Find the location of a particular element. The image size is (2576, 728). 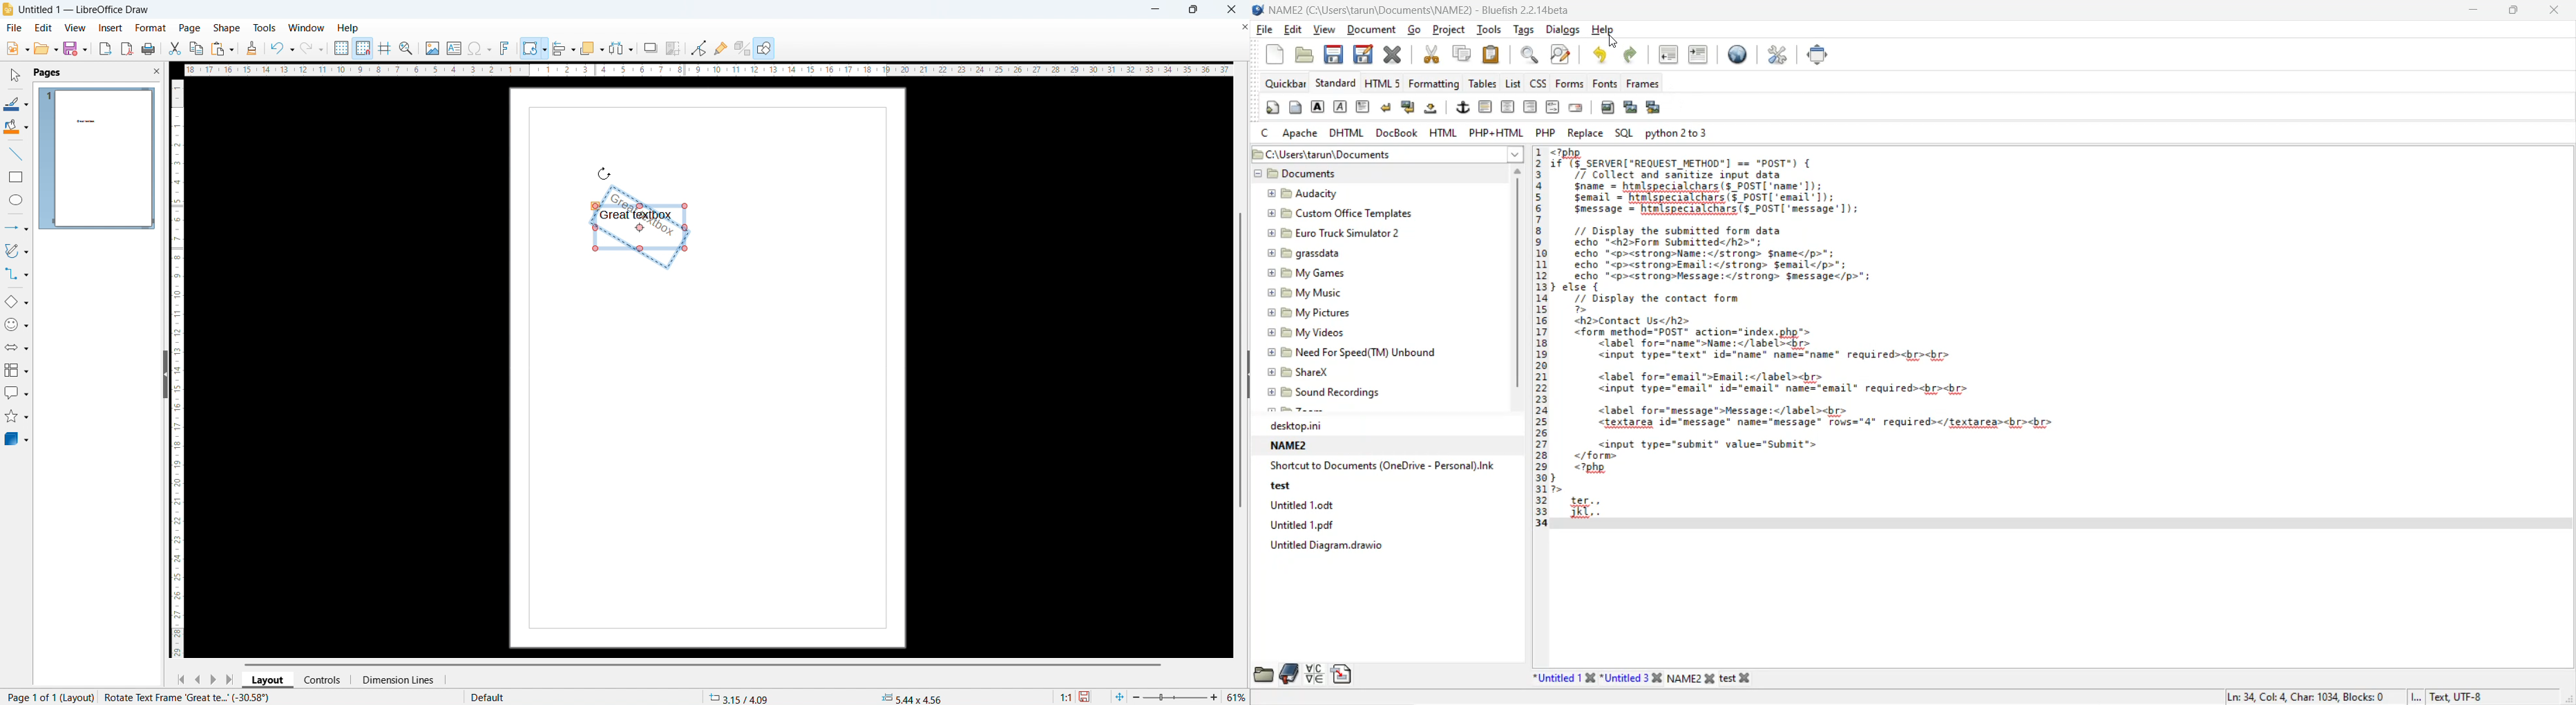

cursor is located at coordinates (1622, 43).